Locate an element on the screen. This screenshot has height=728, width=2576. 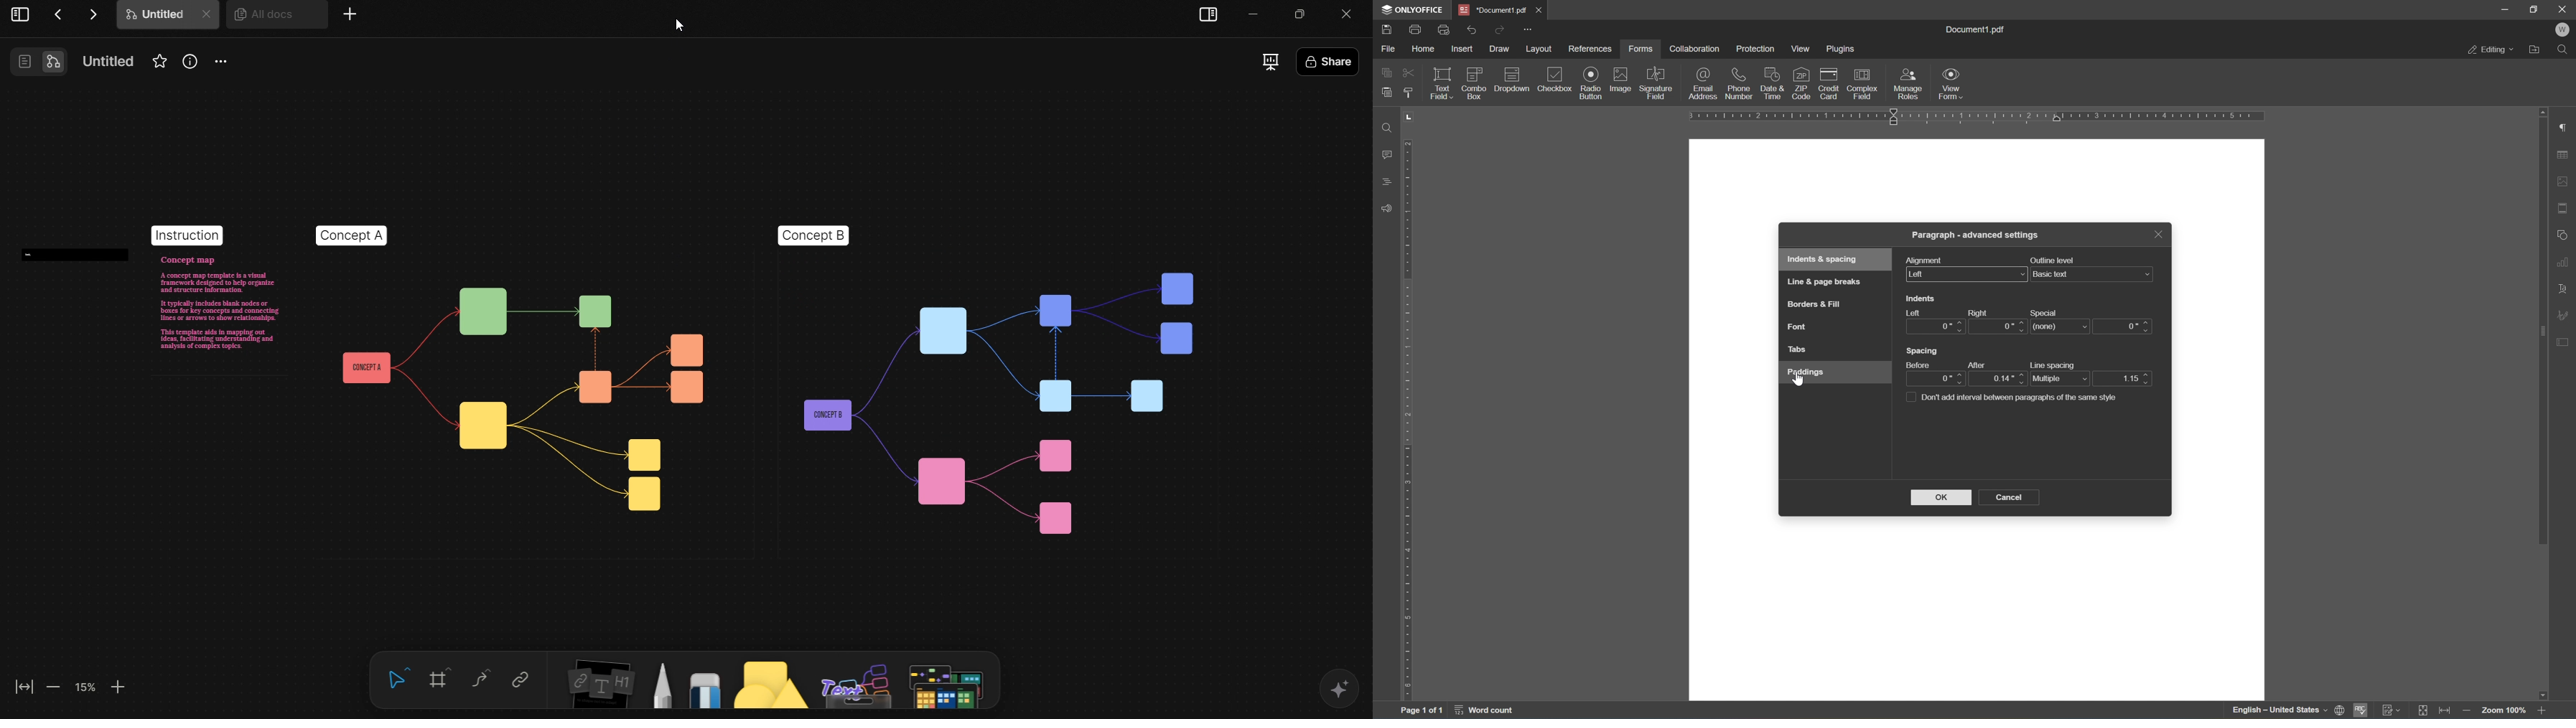
paste is located at coordinates (1386, 92).